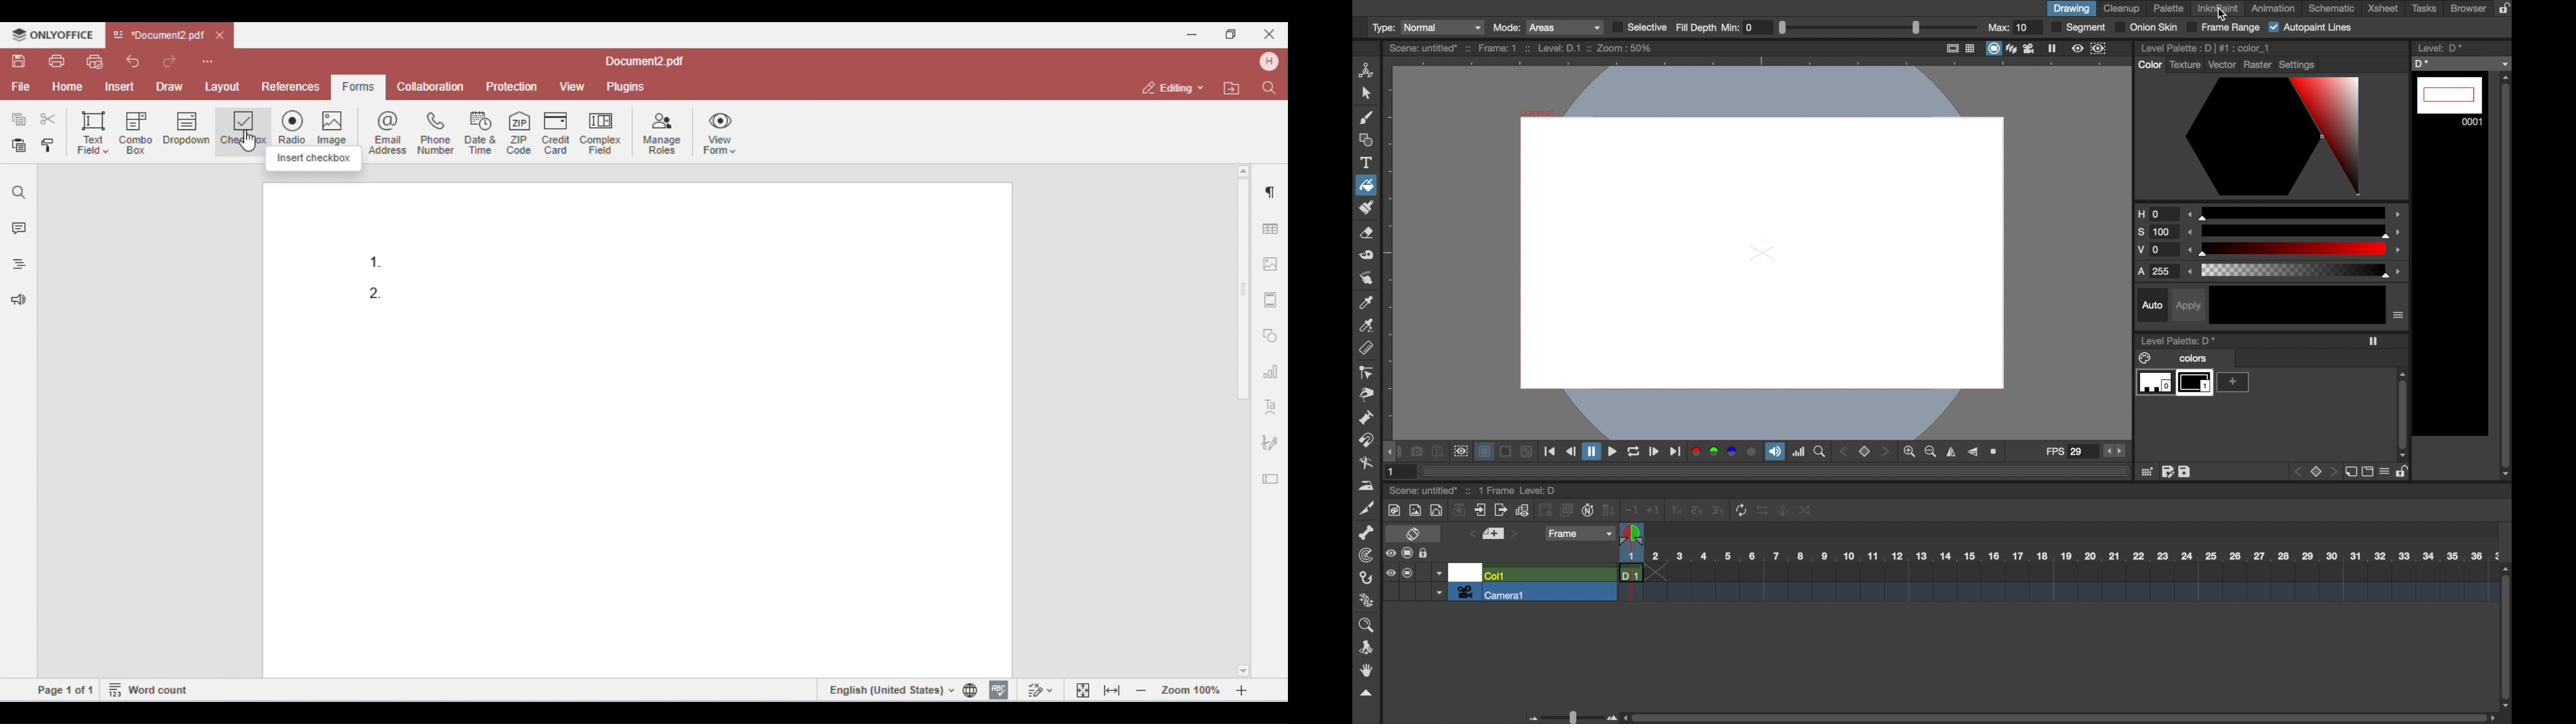 The height and width of the screenshot is (728, 2576). What do you see at coordinates (2297, 249) in the screenshot?
I see `scale` at bounding box center [2297, 249].